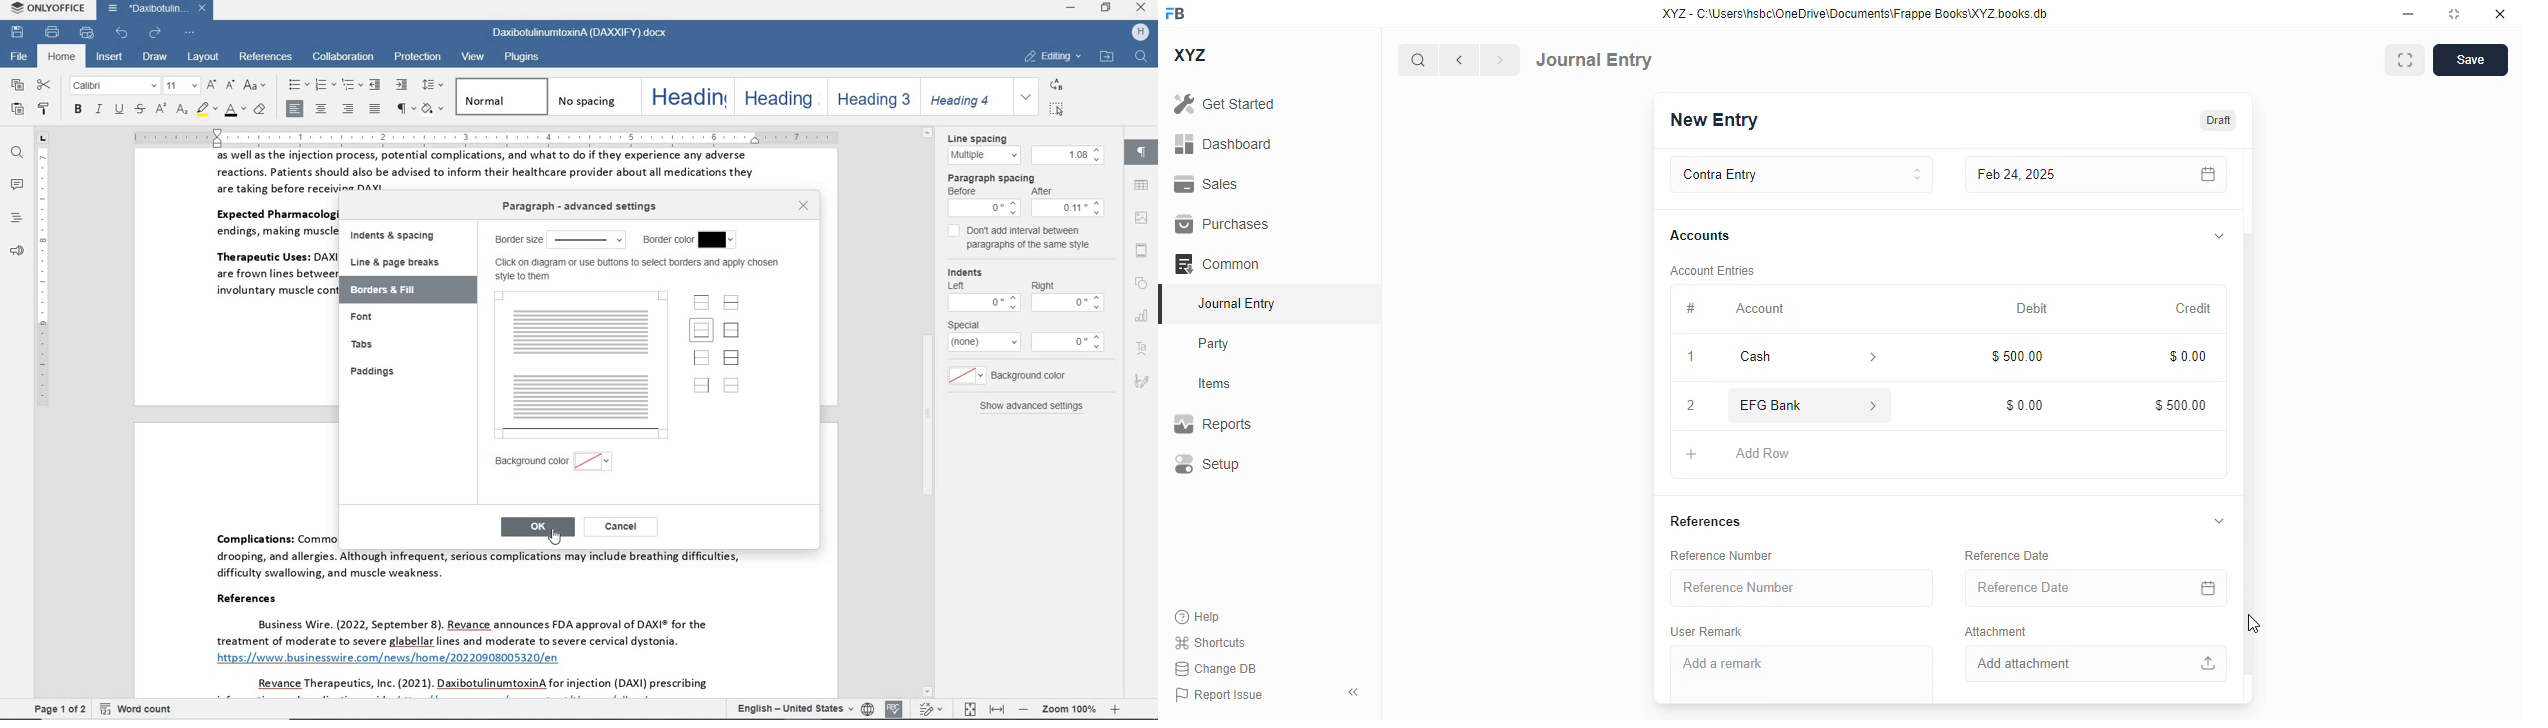 This screenshot has width=2548, height=728. I want to click on items, so click(1215, 384).